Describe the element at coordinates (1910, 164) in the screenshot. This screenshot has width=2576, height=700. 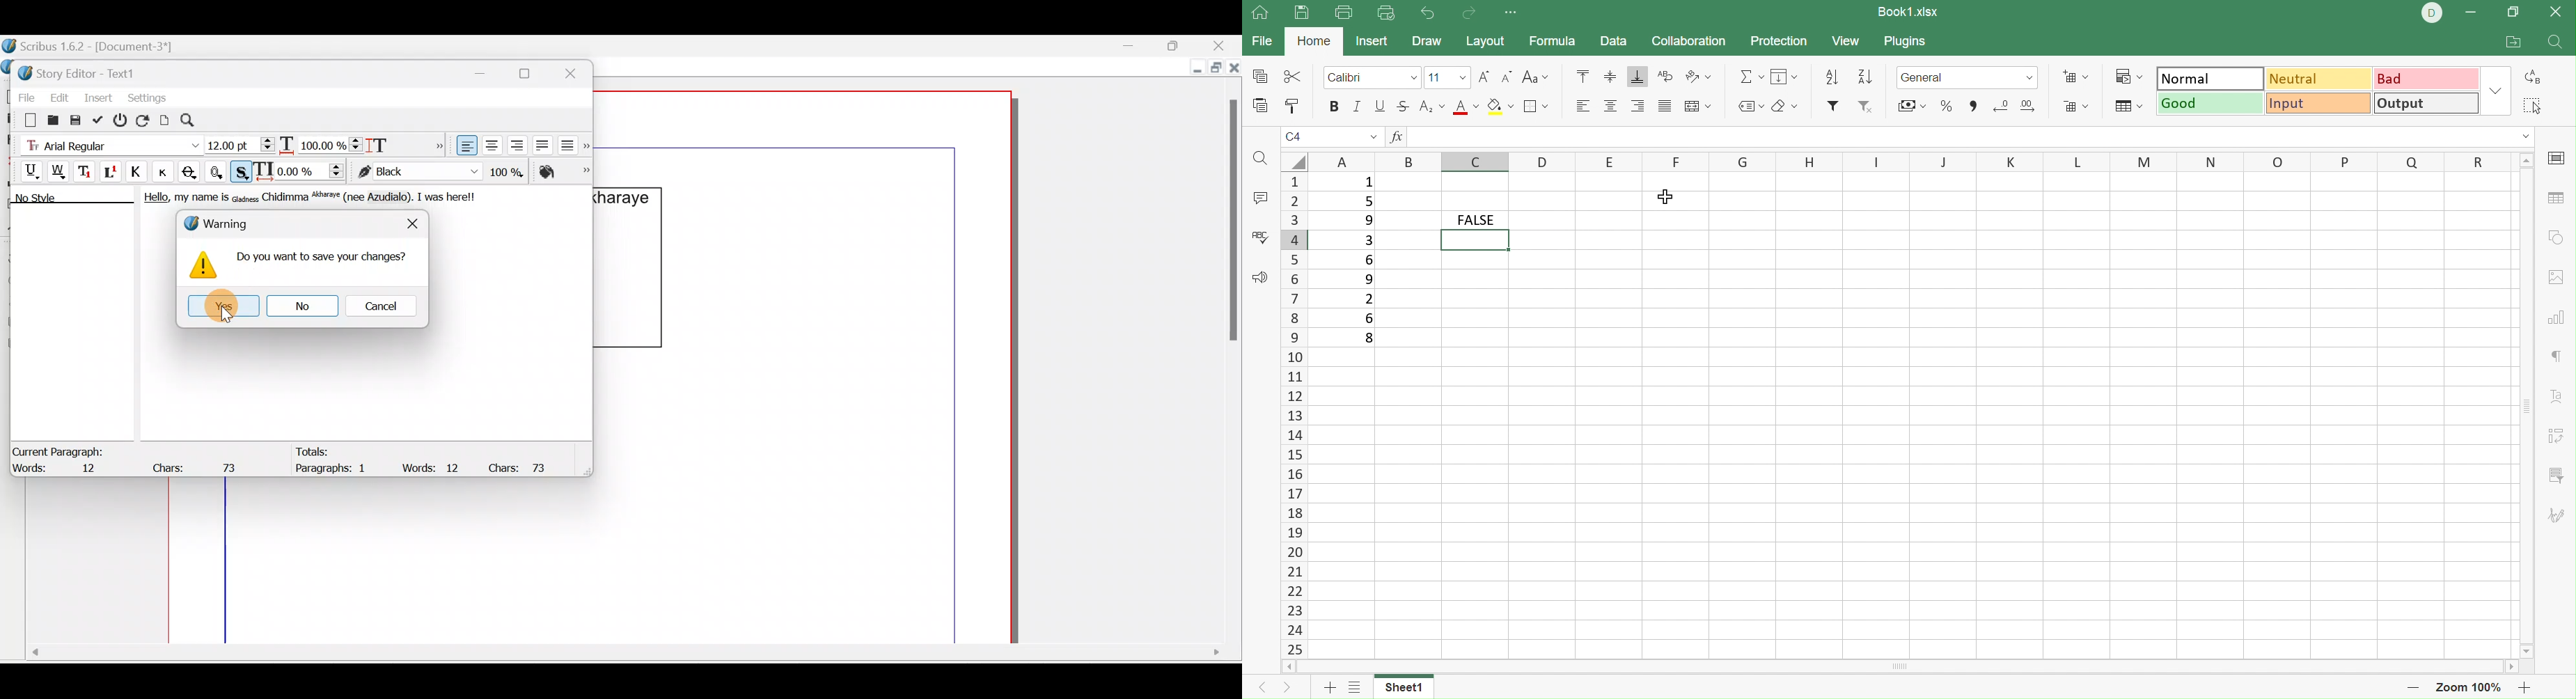
I see `Column names` at that location.